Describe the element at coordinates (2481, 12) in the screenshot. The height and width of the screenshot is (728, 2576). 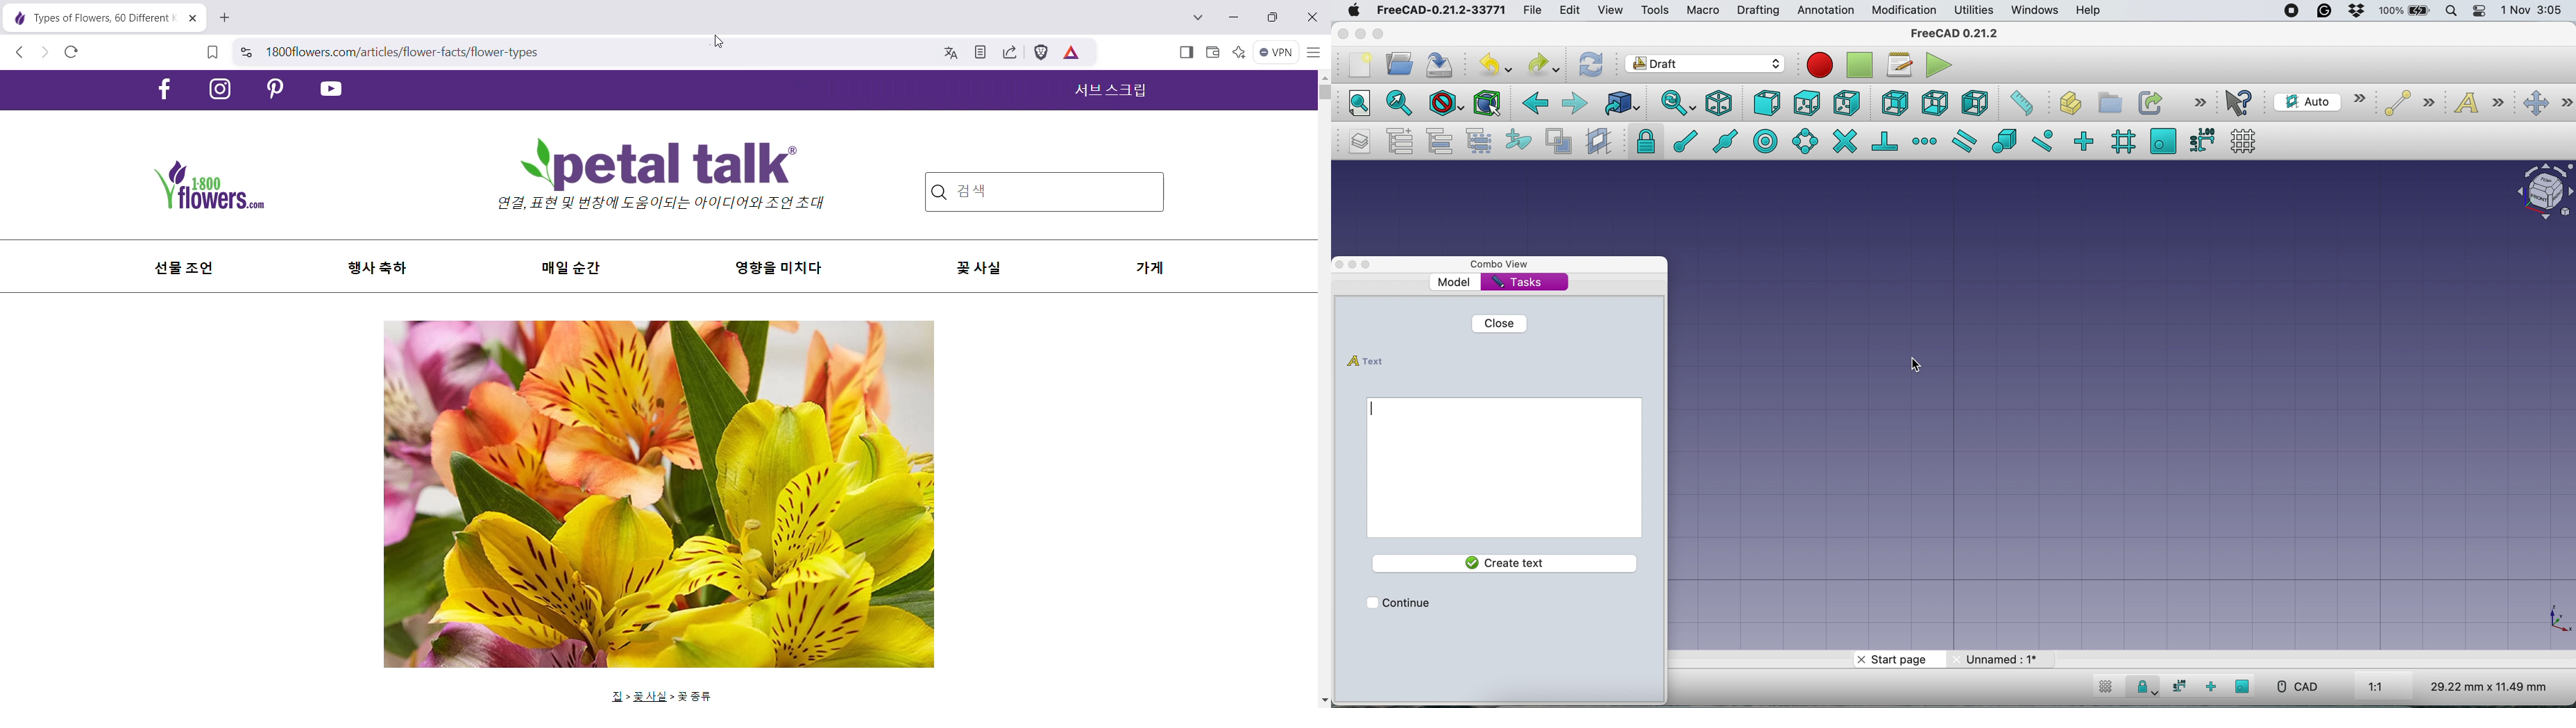
I see `control center` at that location.